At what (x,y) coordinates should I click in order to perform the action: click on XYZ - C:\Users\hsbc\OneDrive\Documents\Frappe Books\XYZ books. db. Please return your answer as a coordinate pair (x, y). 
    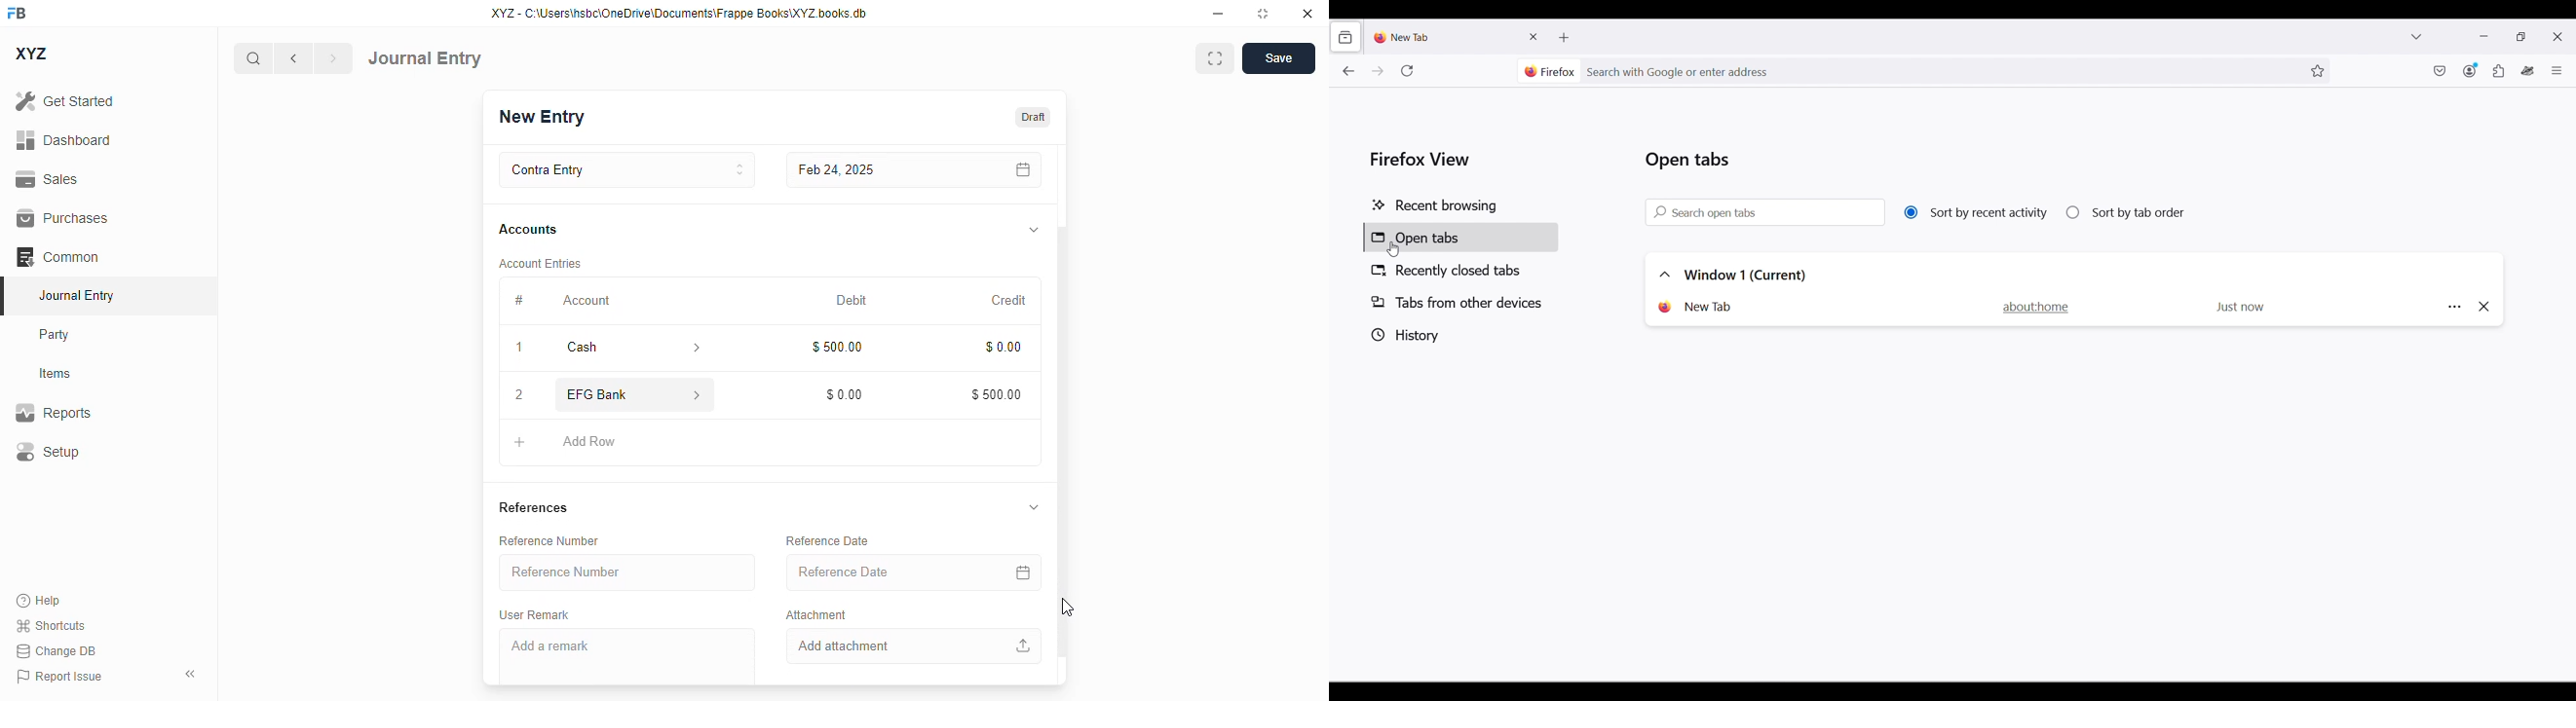
    Looking at the image, I should click on (679, 14).